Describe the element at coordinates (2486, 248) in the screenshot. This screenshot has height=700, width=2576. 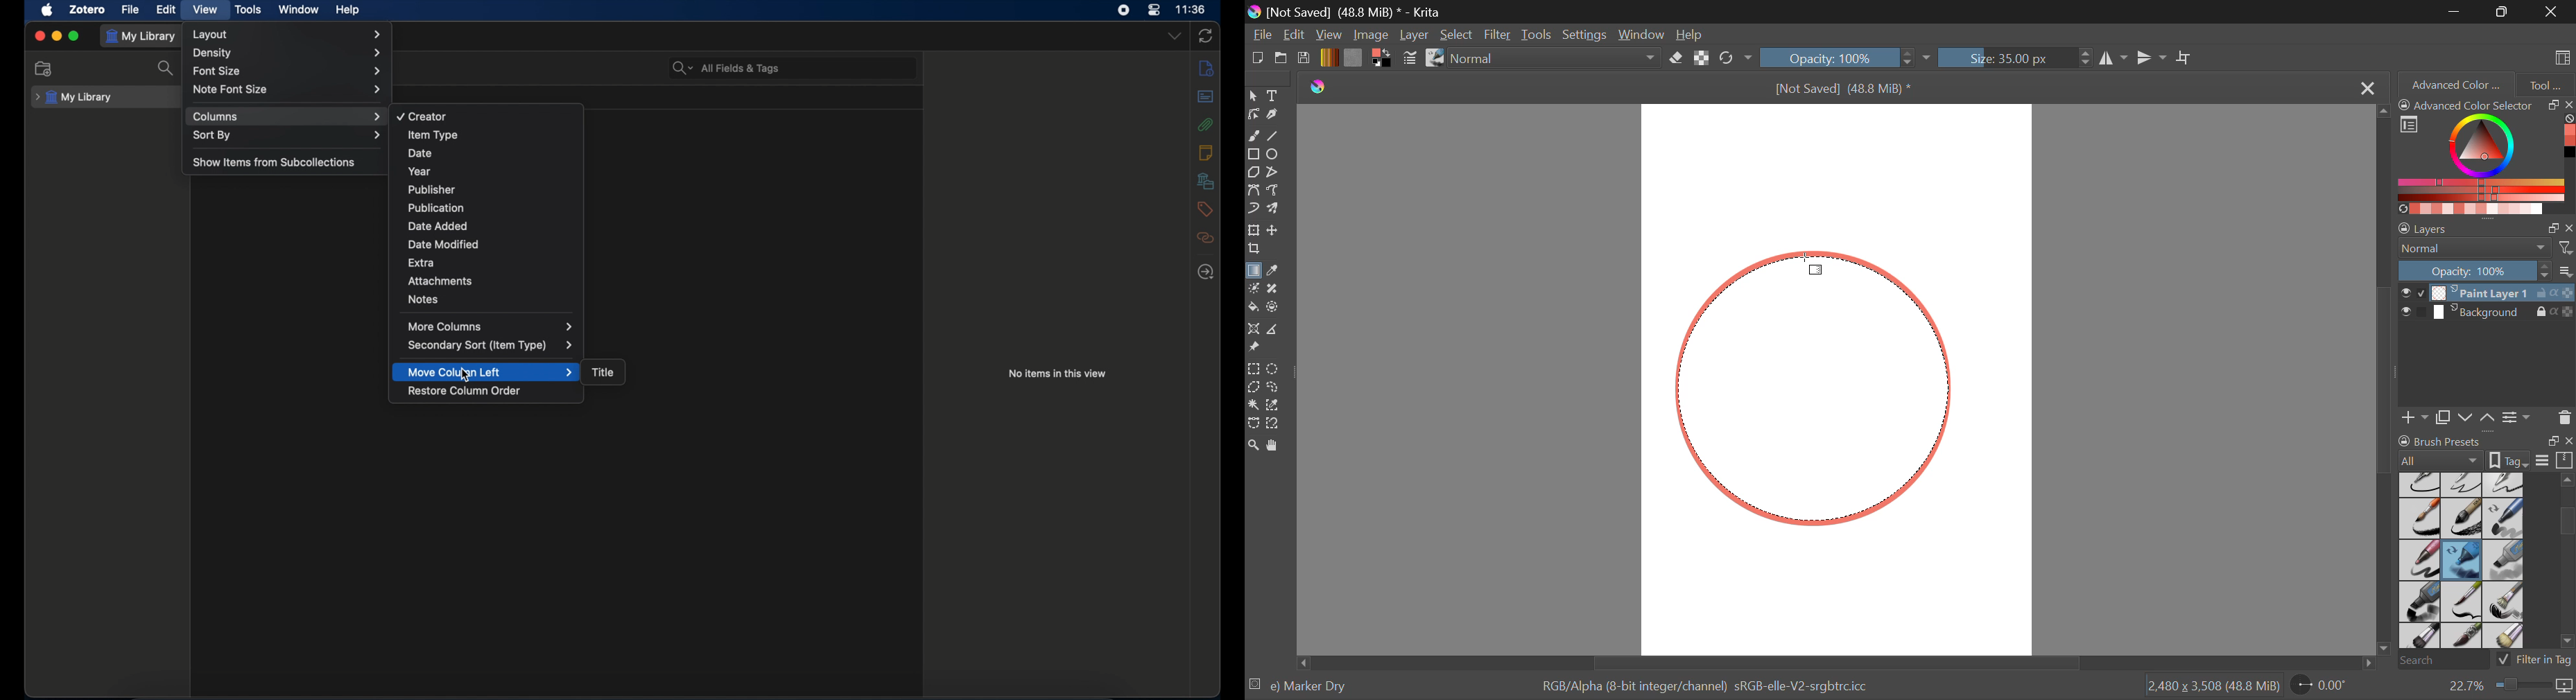
I see `Blending Mode` at that location.